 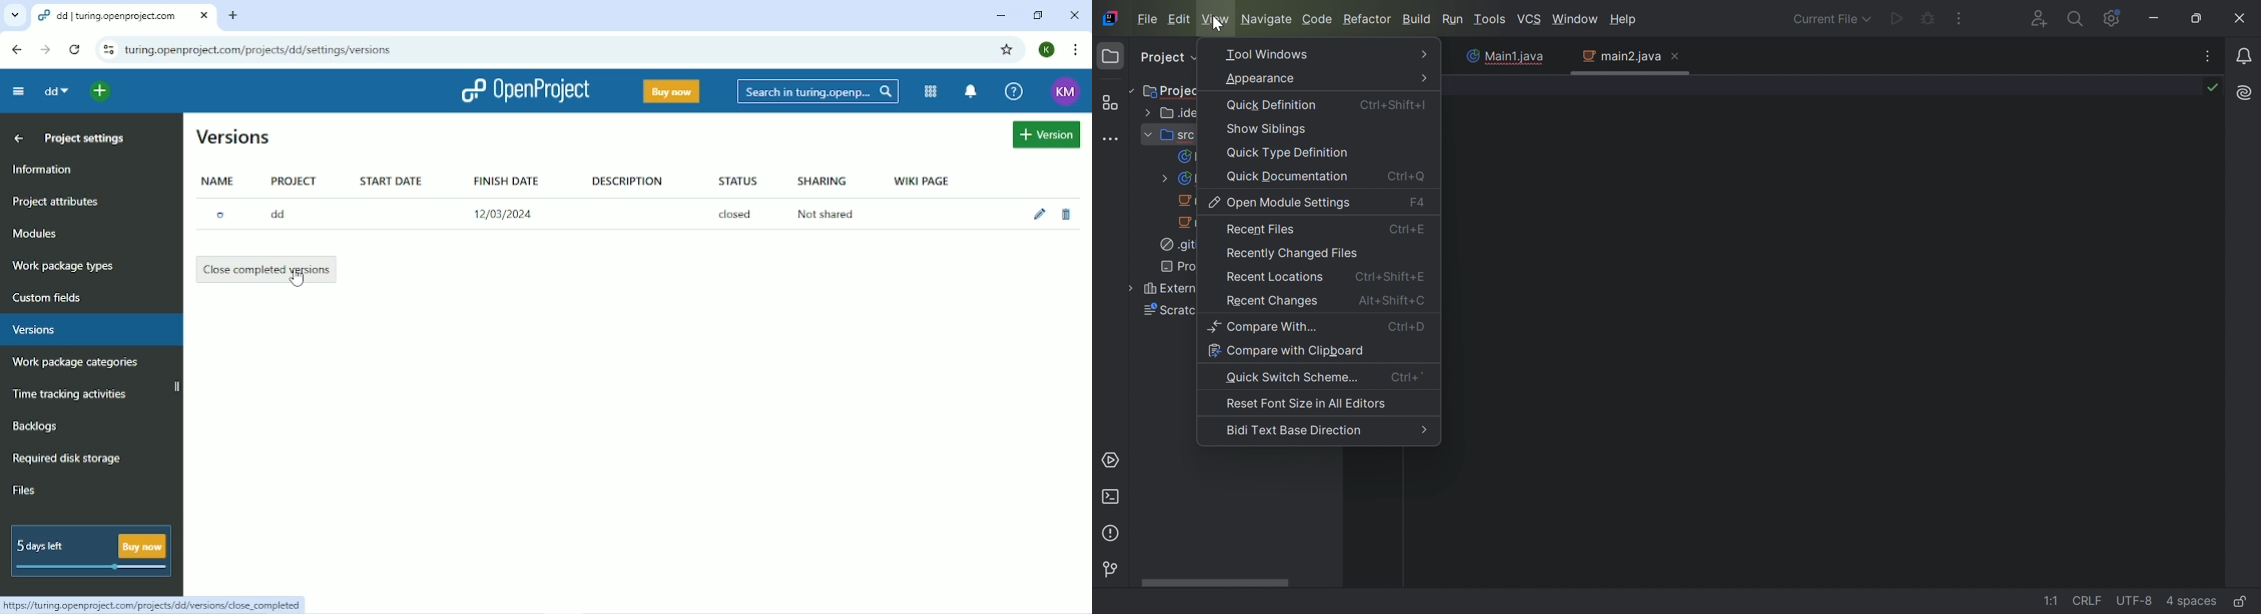 I want to click on Appearance, so click(x=1261, y=79).